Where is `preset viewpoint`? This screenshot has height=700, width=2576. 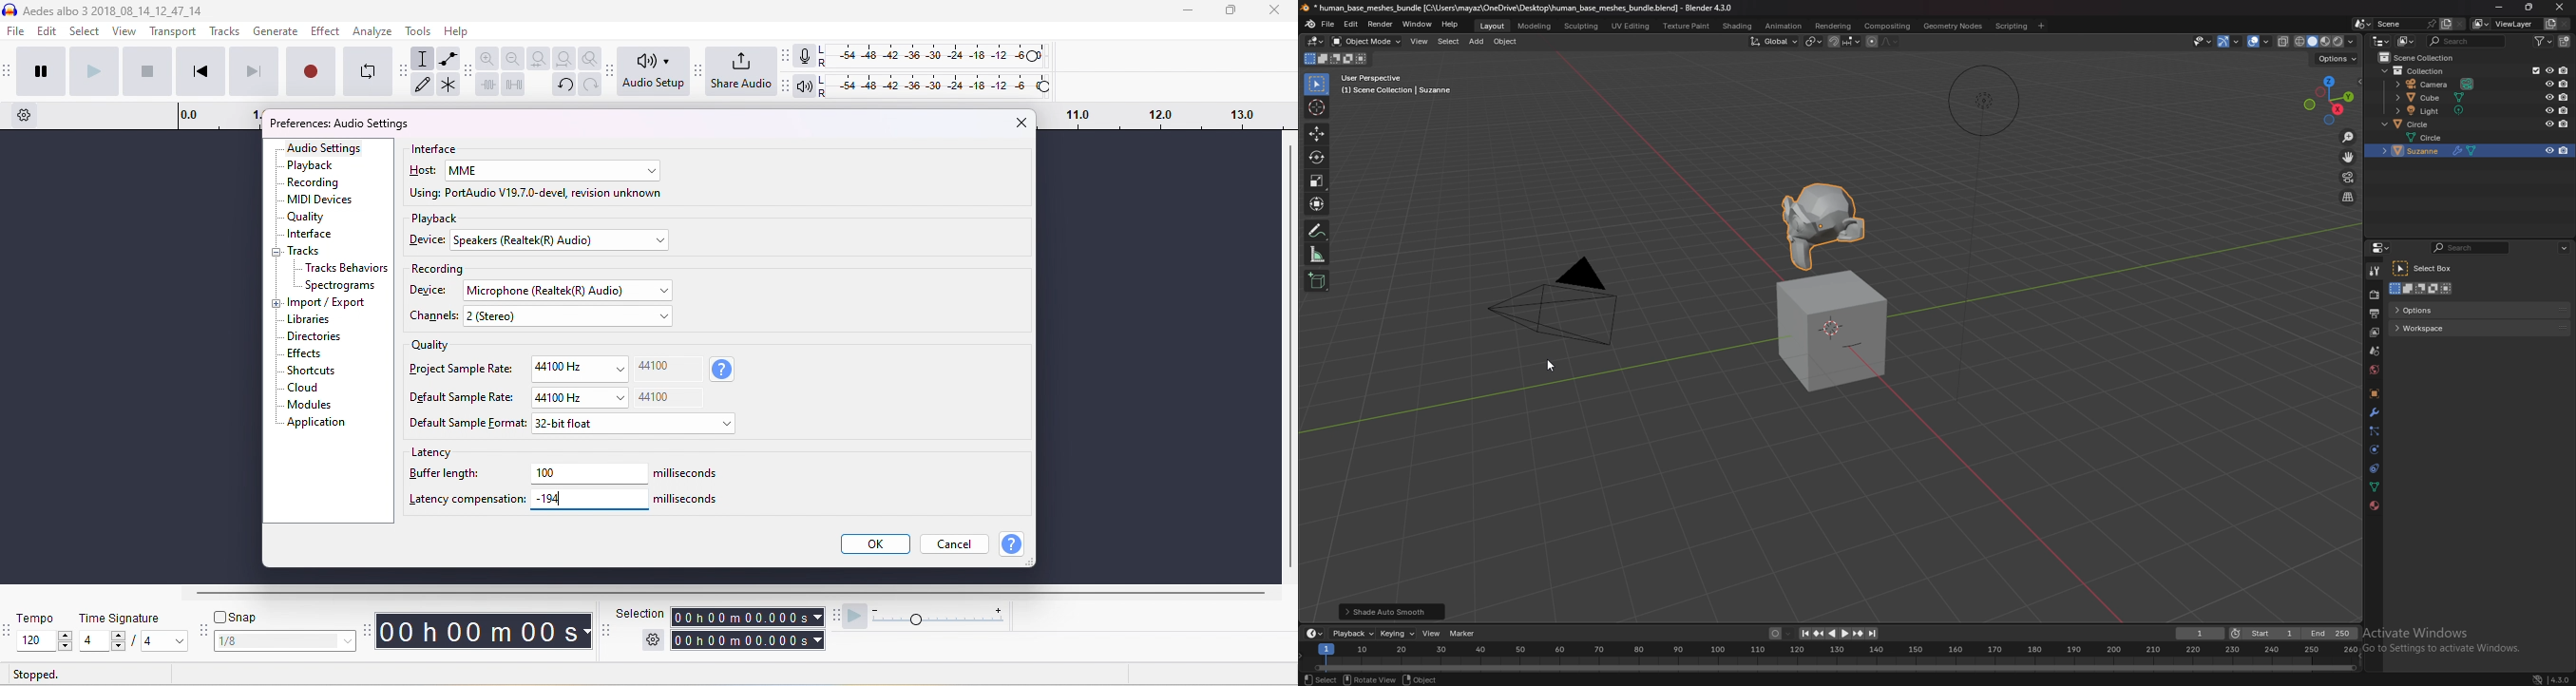
preset viewpoint is located at coordinates (2332, 100).